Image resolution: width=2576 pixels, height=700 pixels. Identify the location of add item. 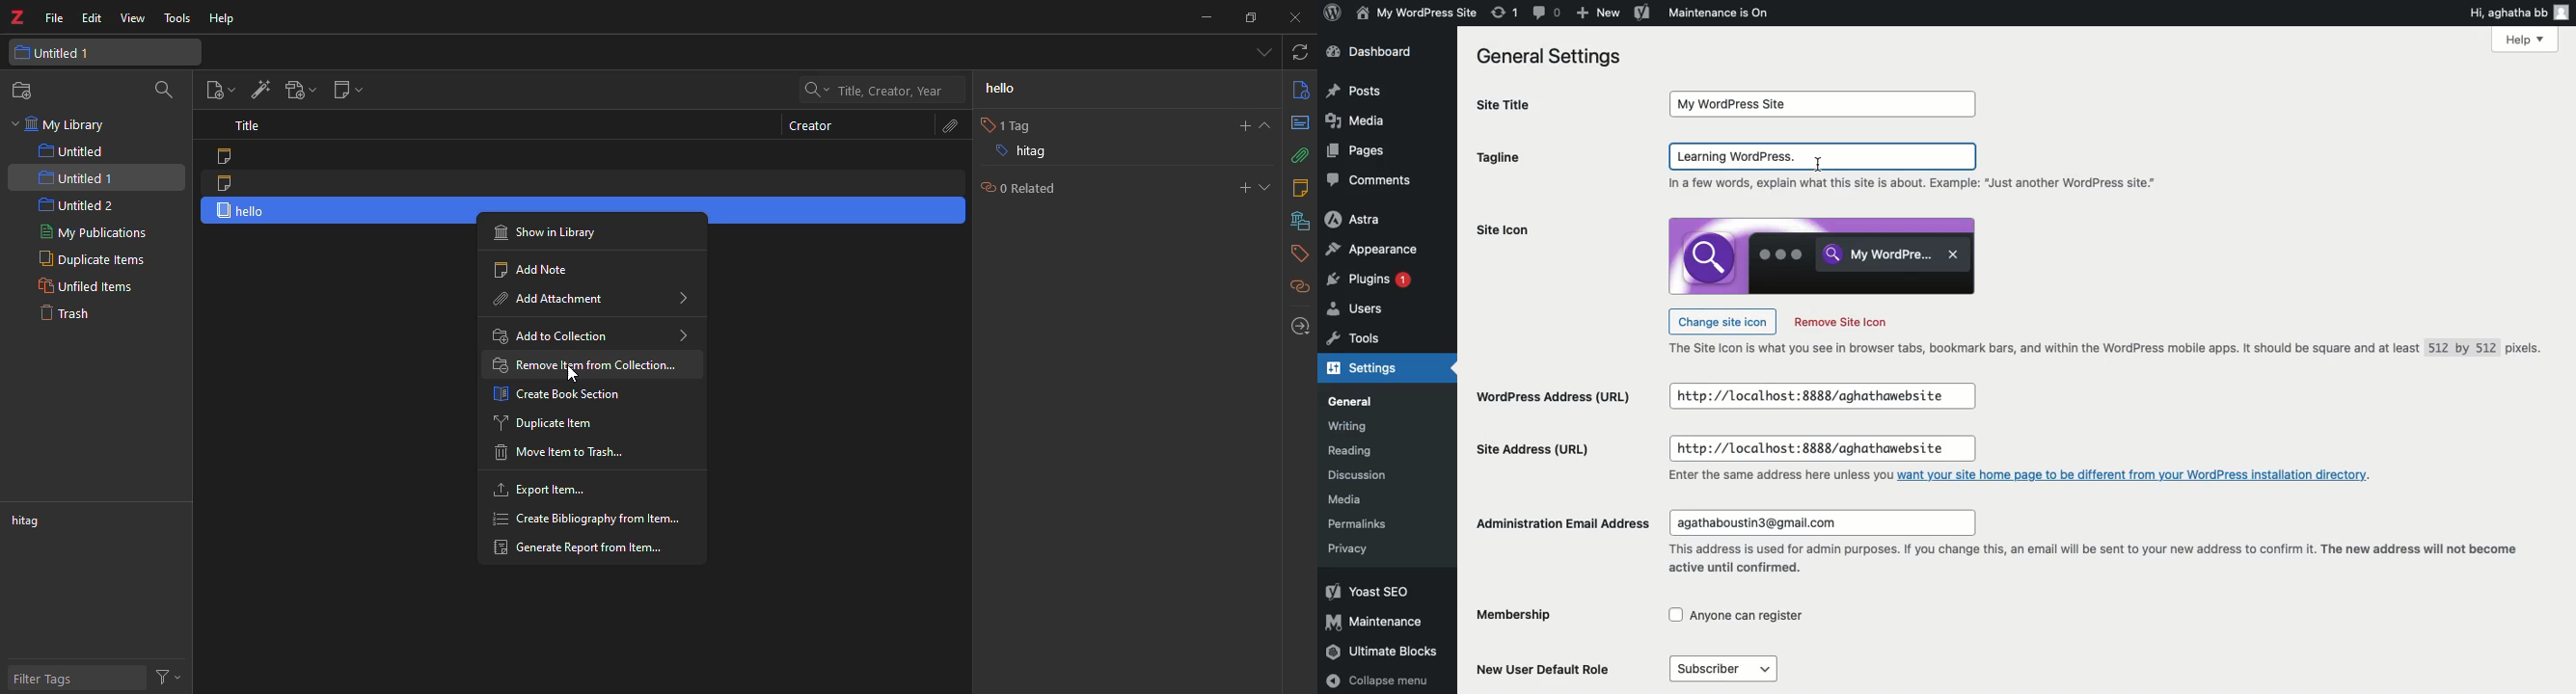
(256, 90).